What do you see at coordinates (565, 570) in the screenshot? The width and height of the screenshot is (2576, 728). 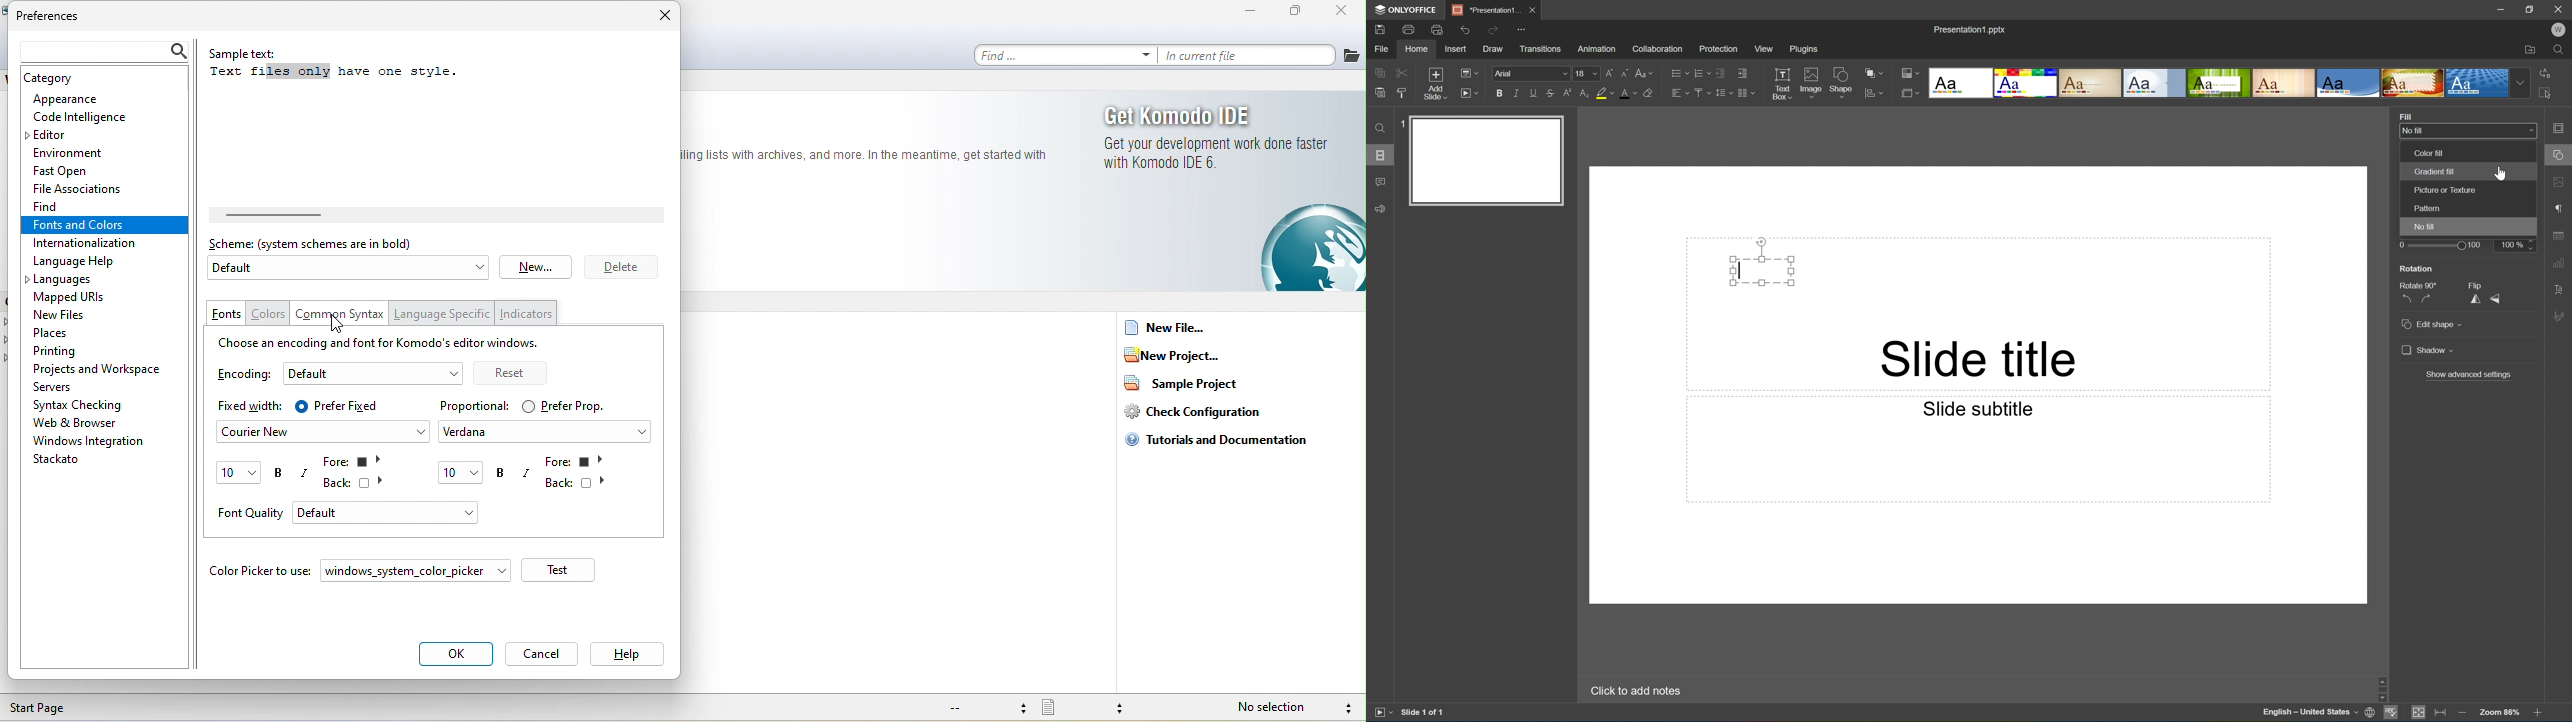 I see `test` at bounding box center [565, 570].